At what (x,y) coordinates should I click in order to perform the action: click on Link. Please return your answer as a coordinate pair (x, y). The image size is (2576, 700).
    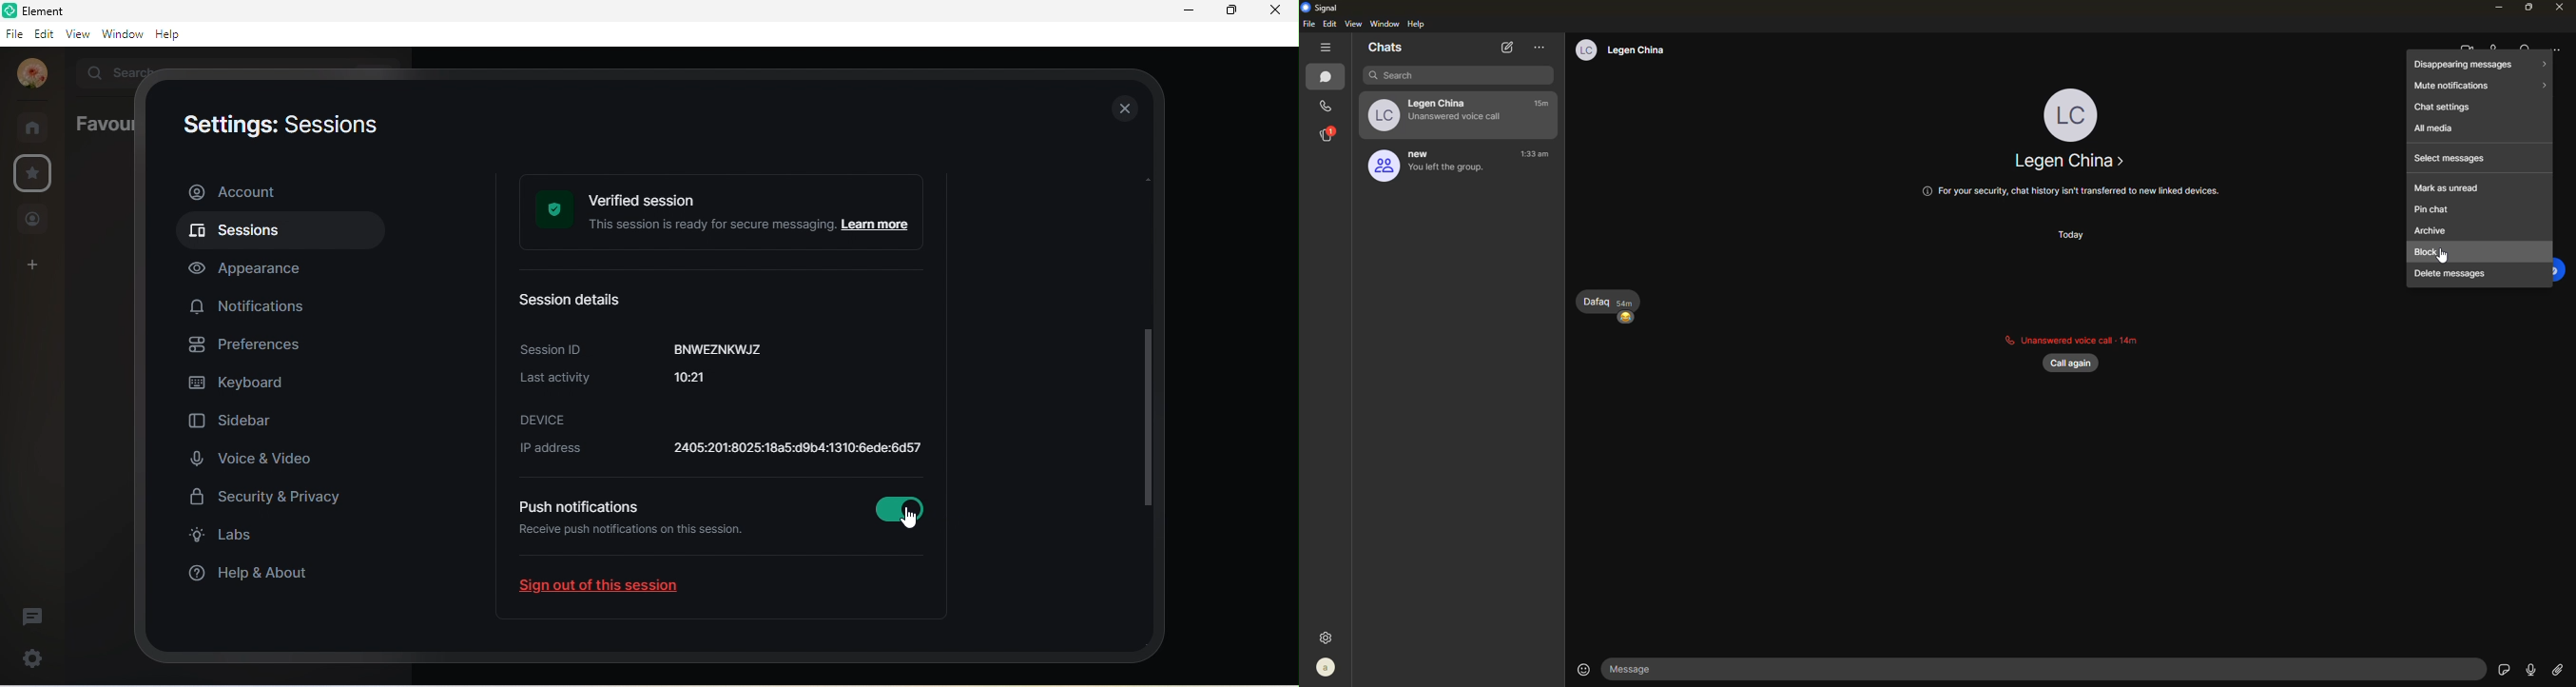
    Looking at the image, I should click on (2562, 668).